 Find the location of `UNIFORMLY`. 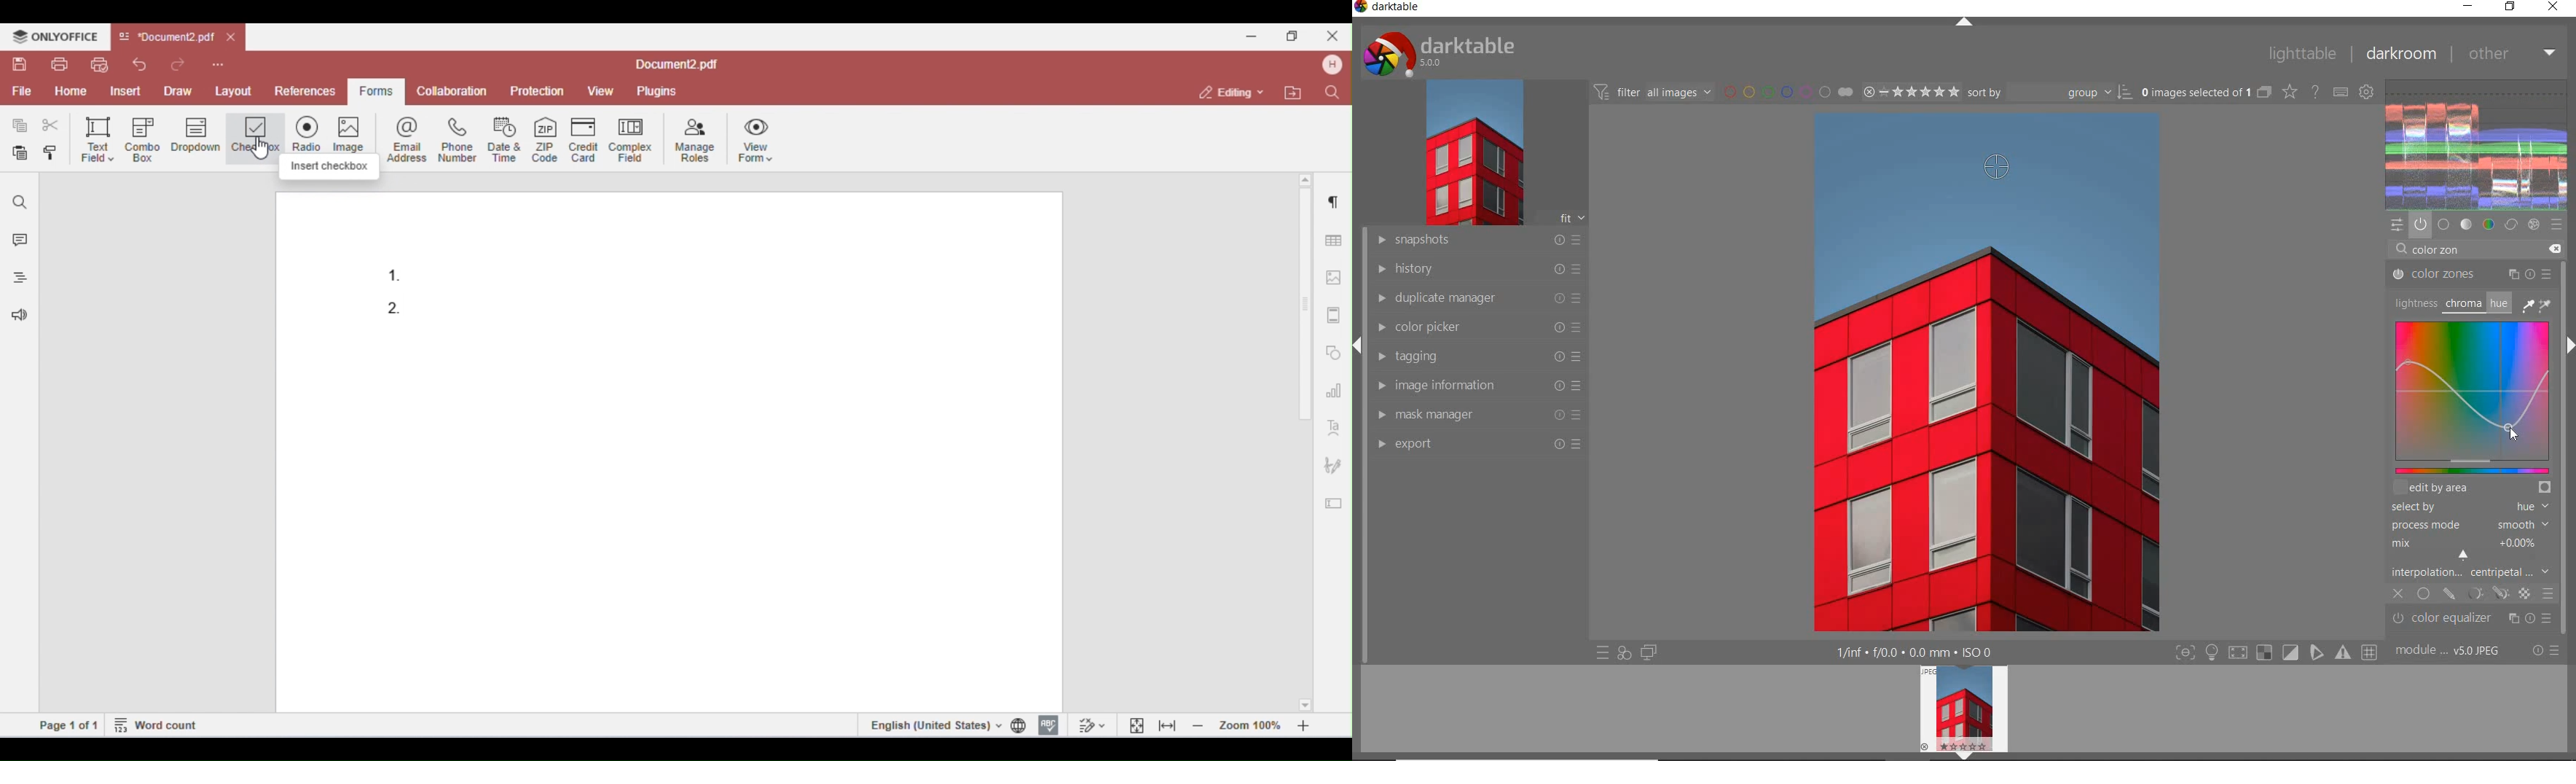

UNIFORMLY is located at coordinates (2423, 595).